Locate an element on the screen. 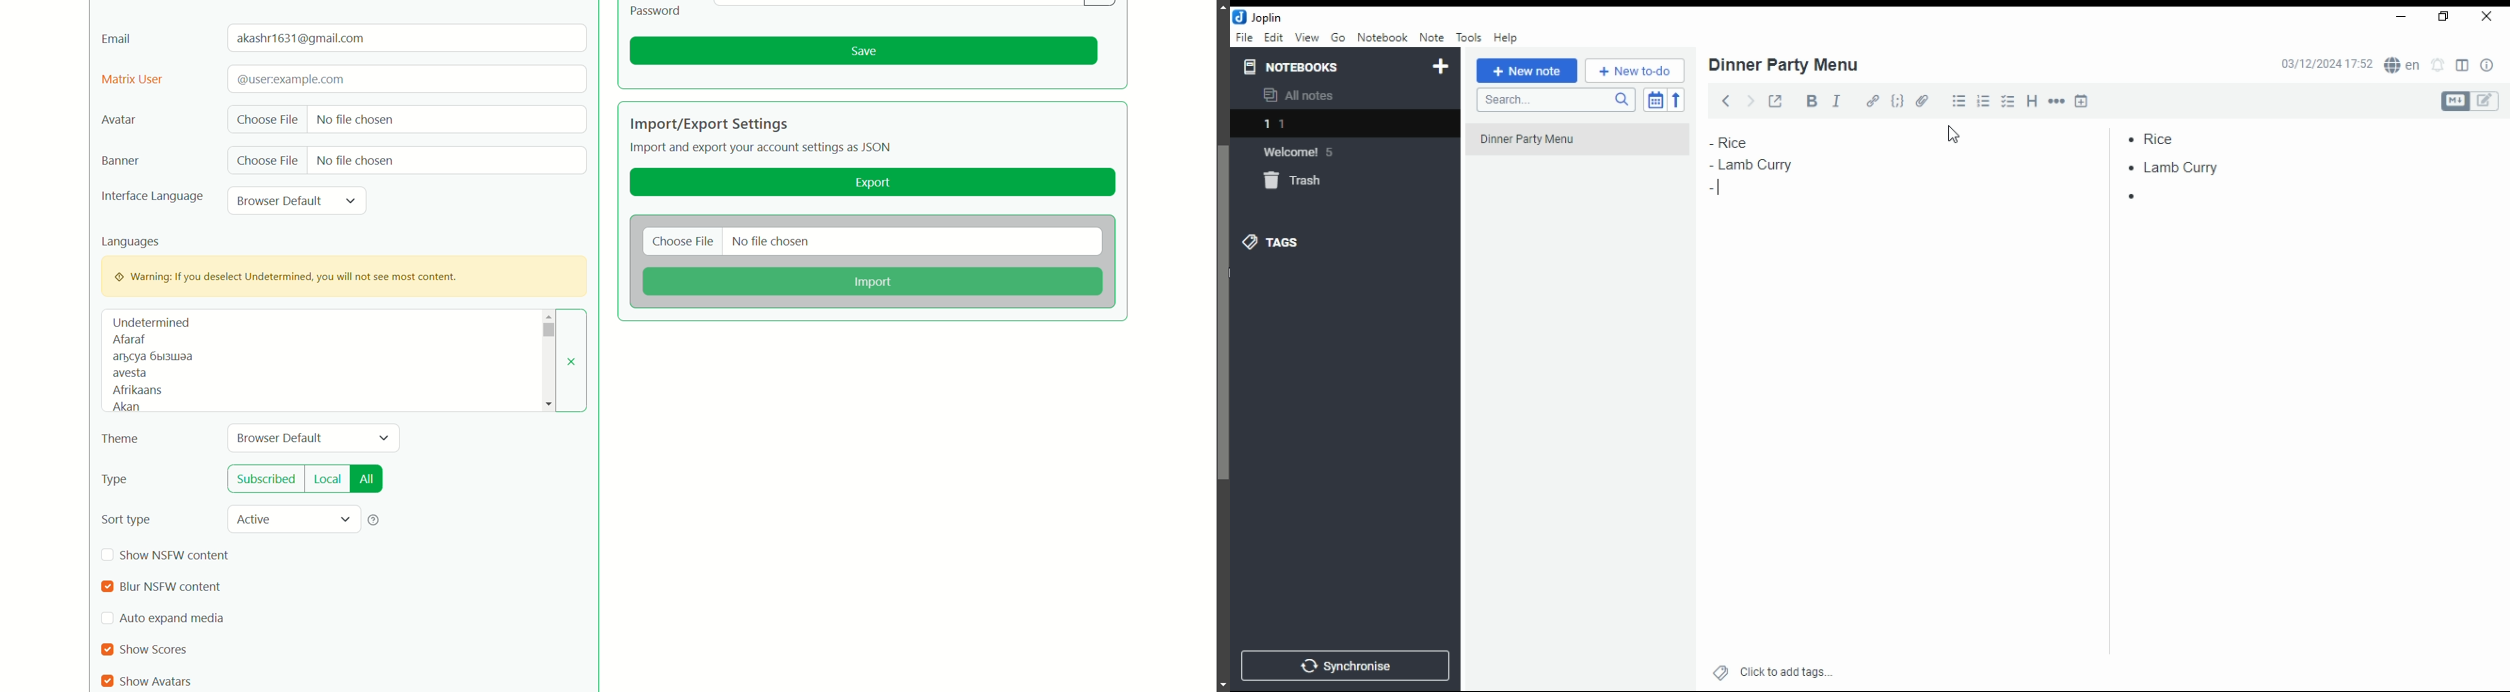 The image size is (2520, 700). tags is located at coordinates (1285, 242).